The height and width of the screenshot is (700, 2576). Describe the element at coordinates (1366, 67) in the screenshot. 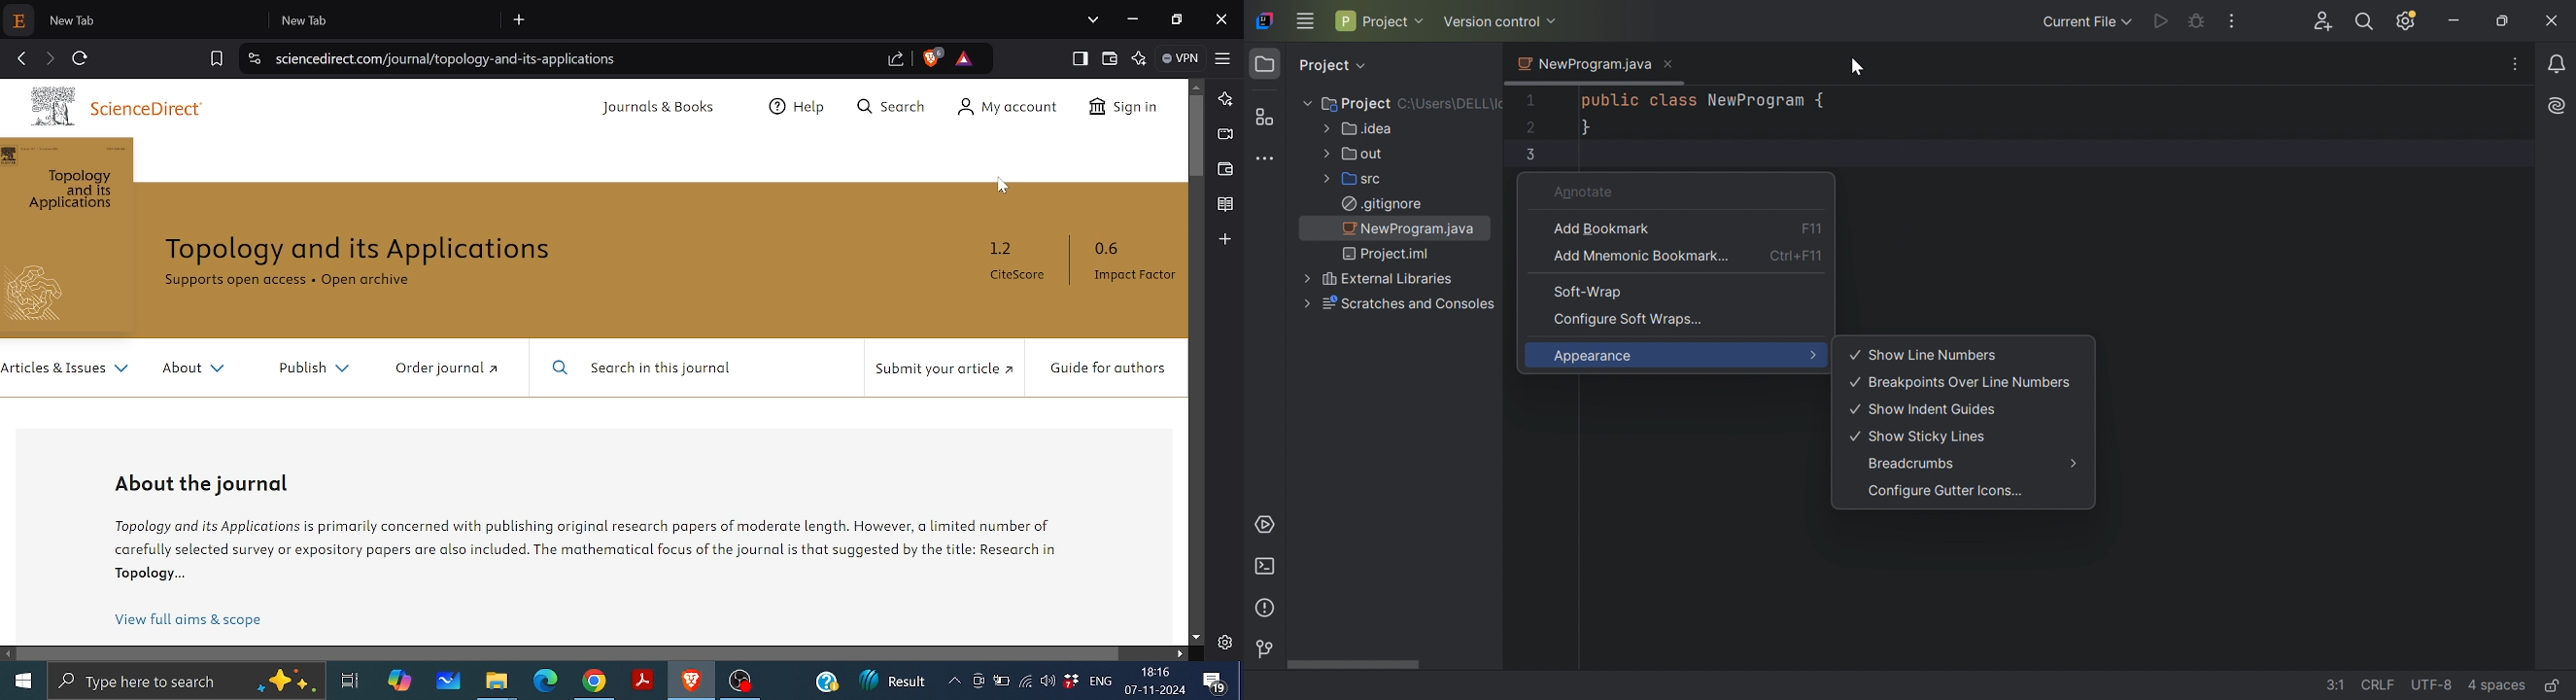

I see `Drop Down` at that location.